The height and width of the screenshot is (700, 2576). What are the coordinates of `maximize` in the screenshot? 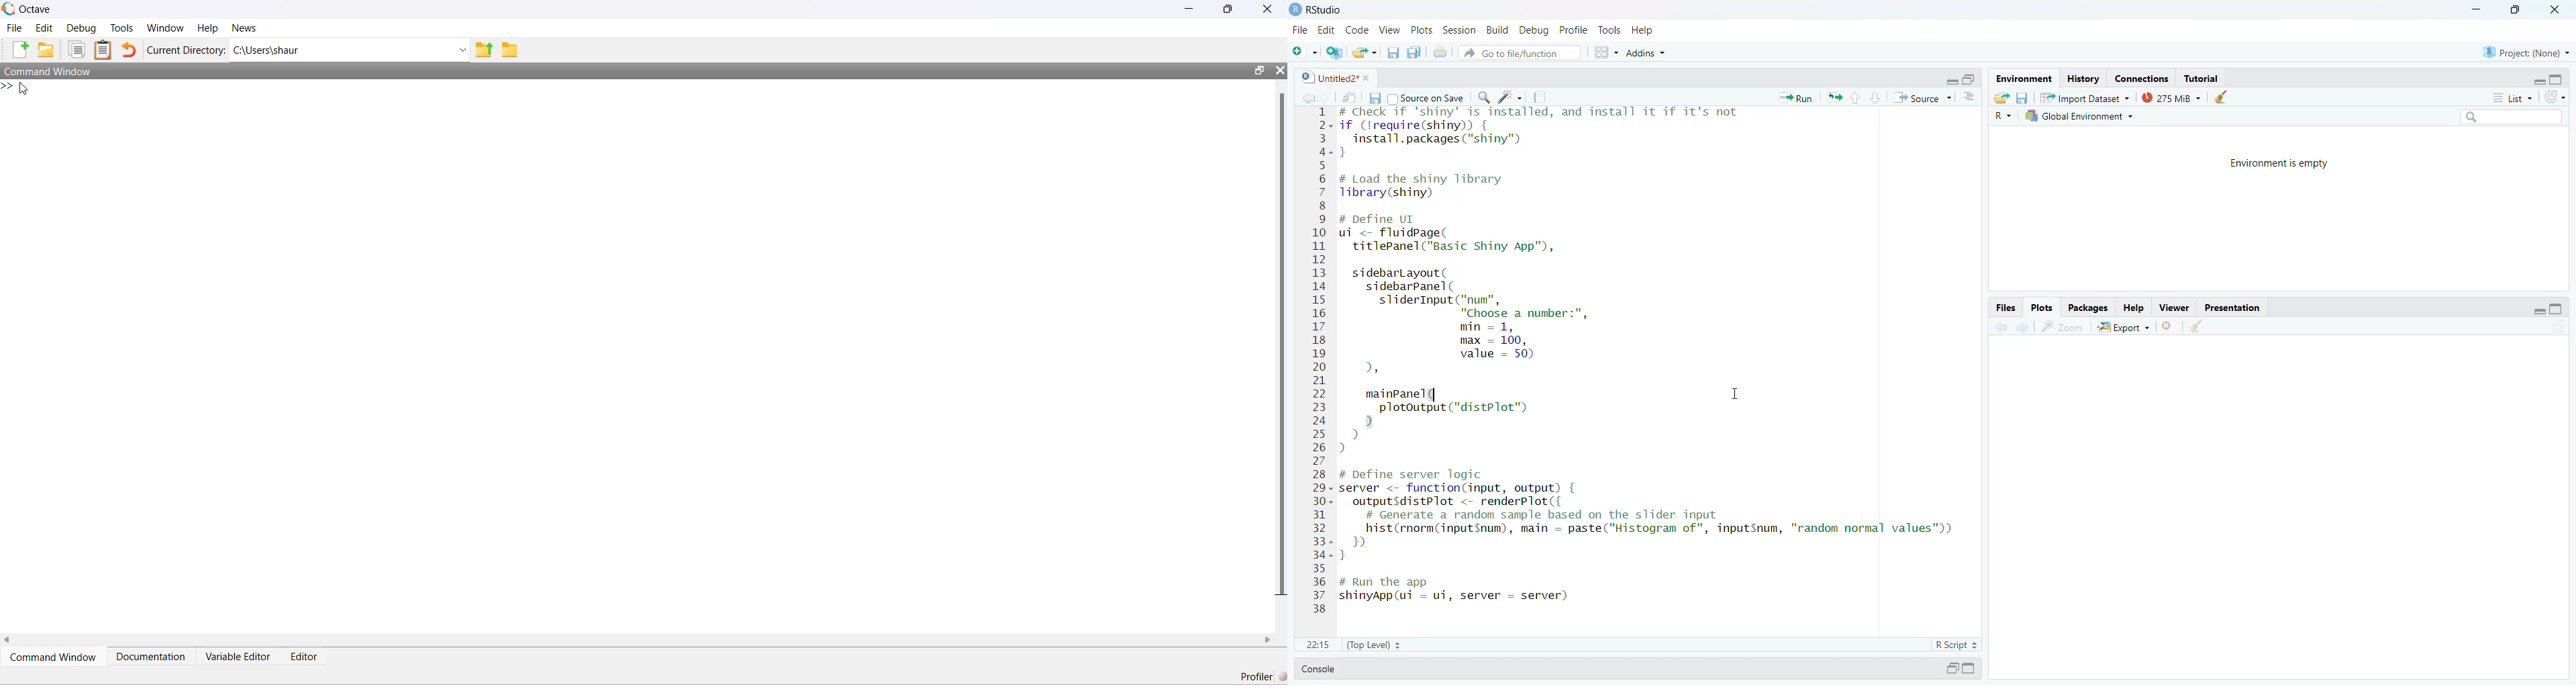 It's located at (2557, 309).